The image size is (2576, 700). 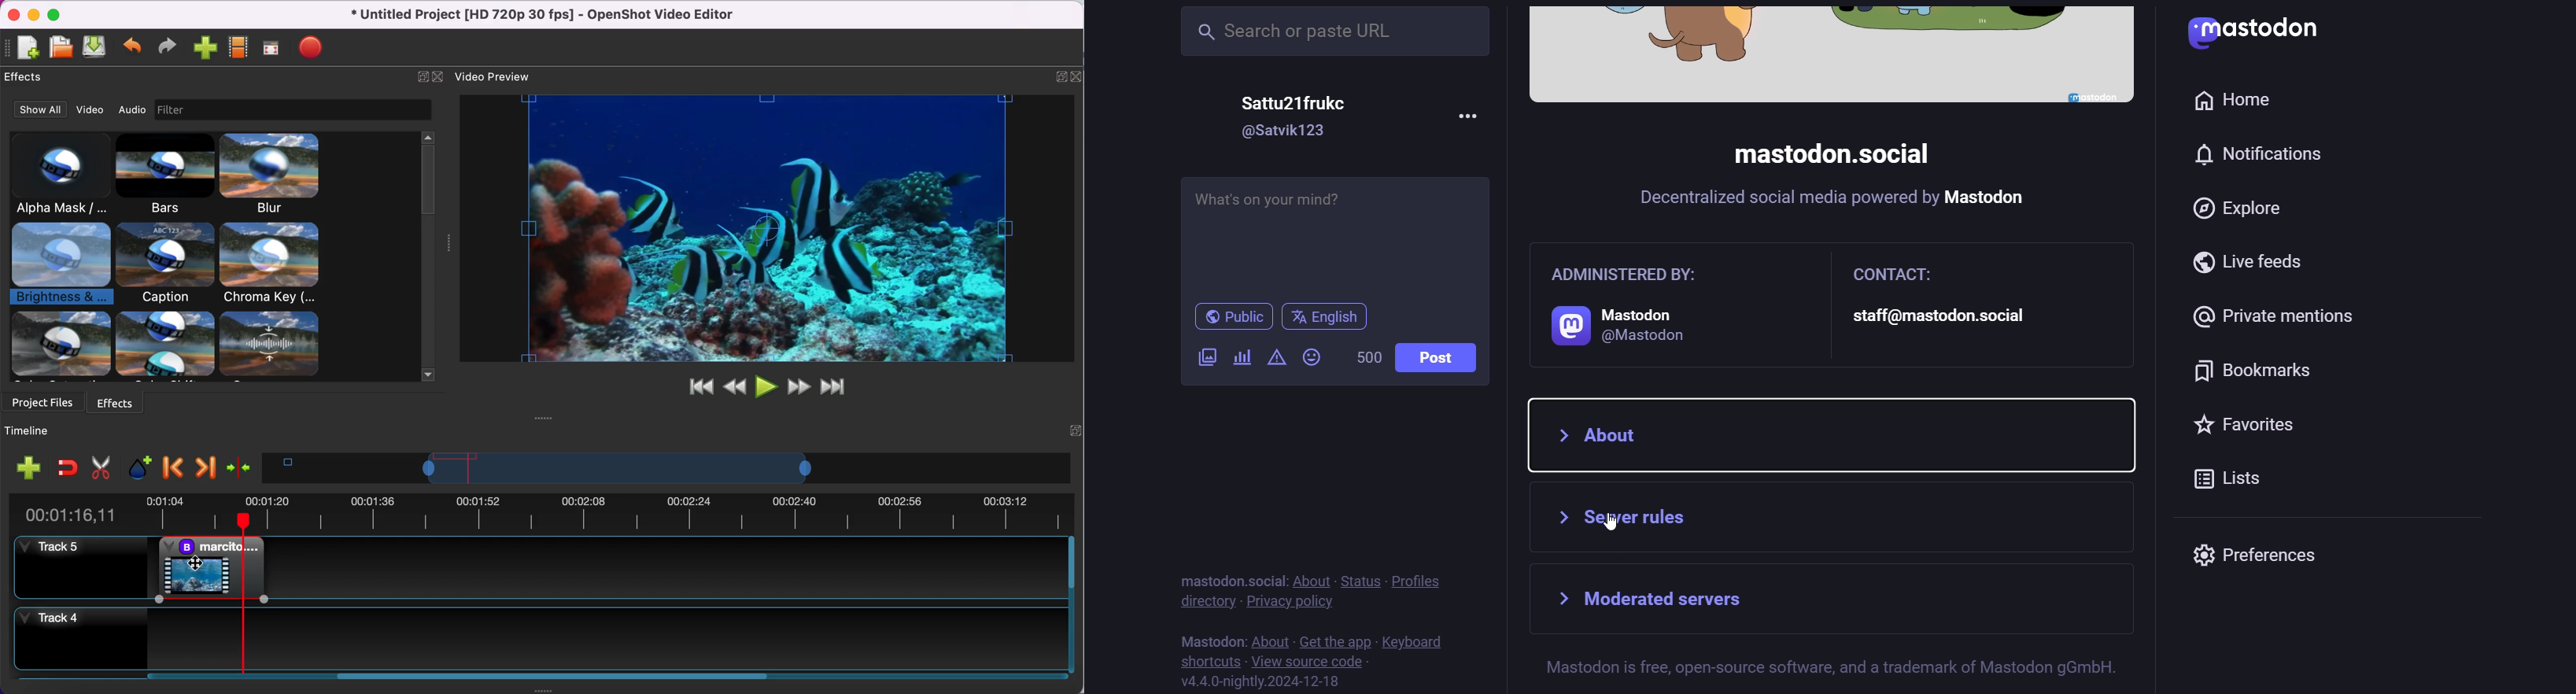 I want to click on title - • Untitled Project [HD 720p 30 fps] - OpenShot Video Editor, so click(x=537, y=15).